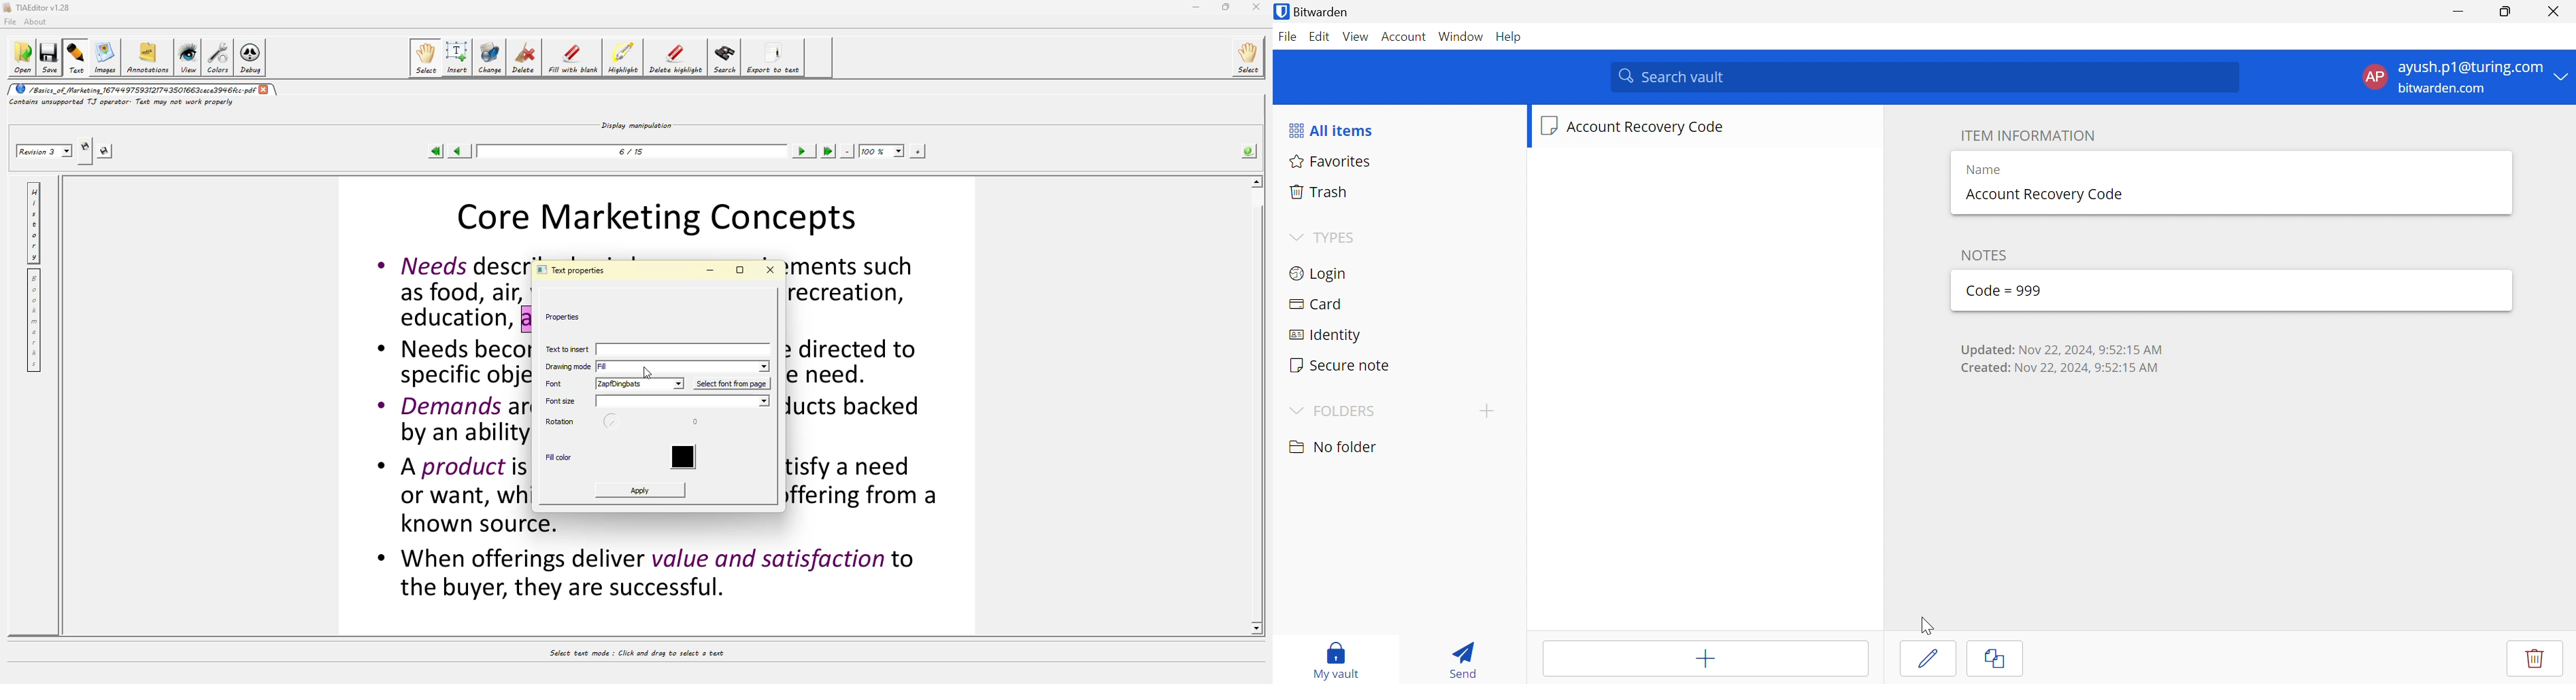 The image size is (2576, 700). What do you see at coordinates (1511, 37) in the screenshot?
I see `Help` at bounding box center [1511, 37].